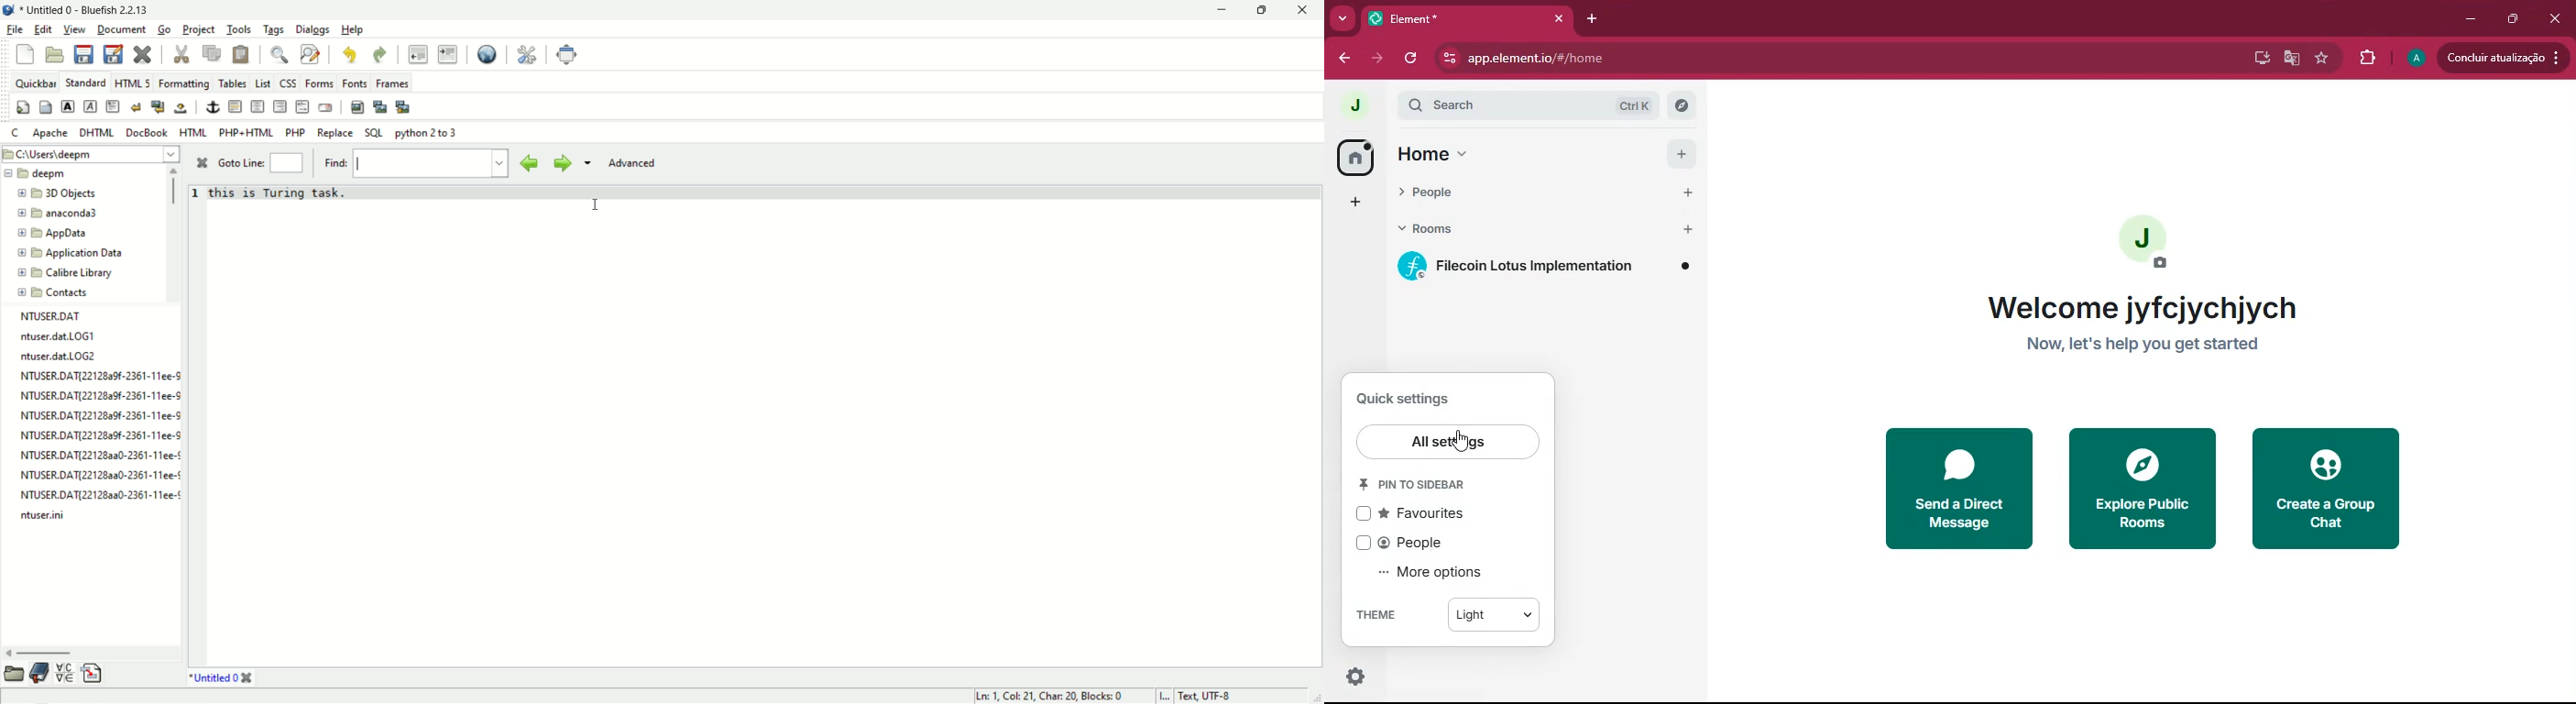 The width and height of the screenshot is (2576, 728). Describe the element at coordinates (1412, 58) in the screenshot. I see `refersh` at that location.